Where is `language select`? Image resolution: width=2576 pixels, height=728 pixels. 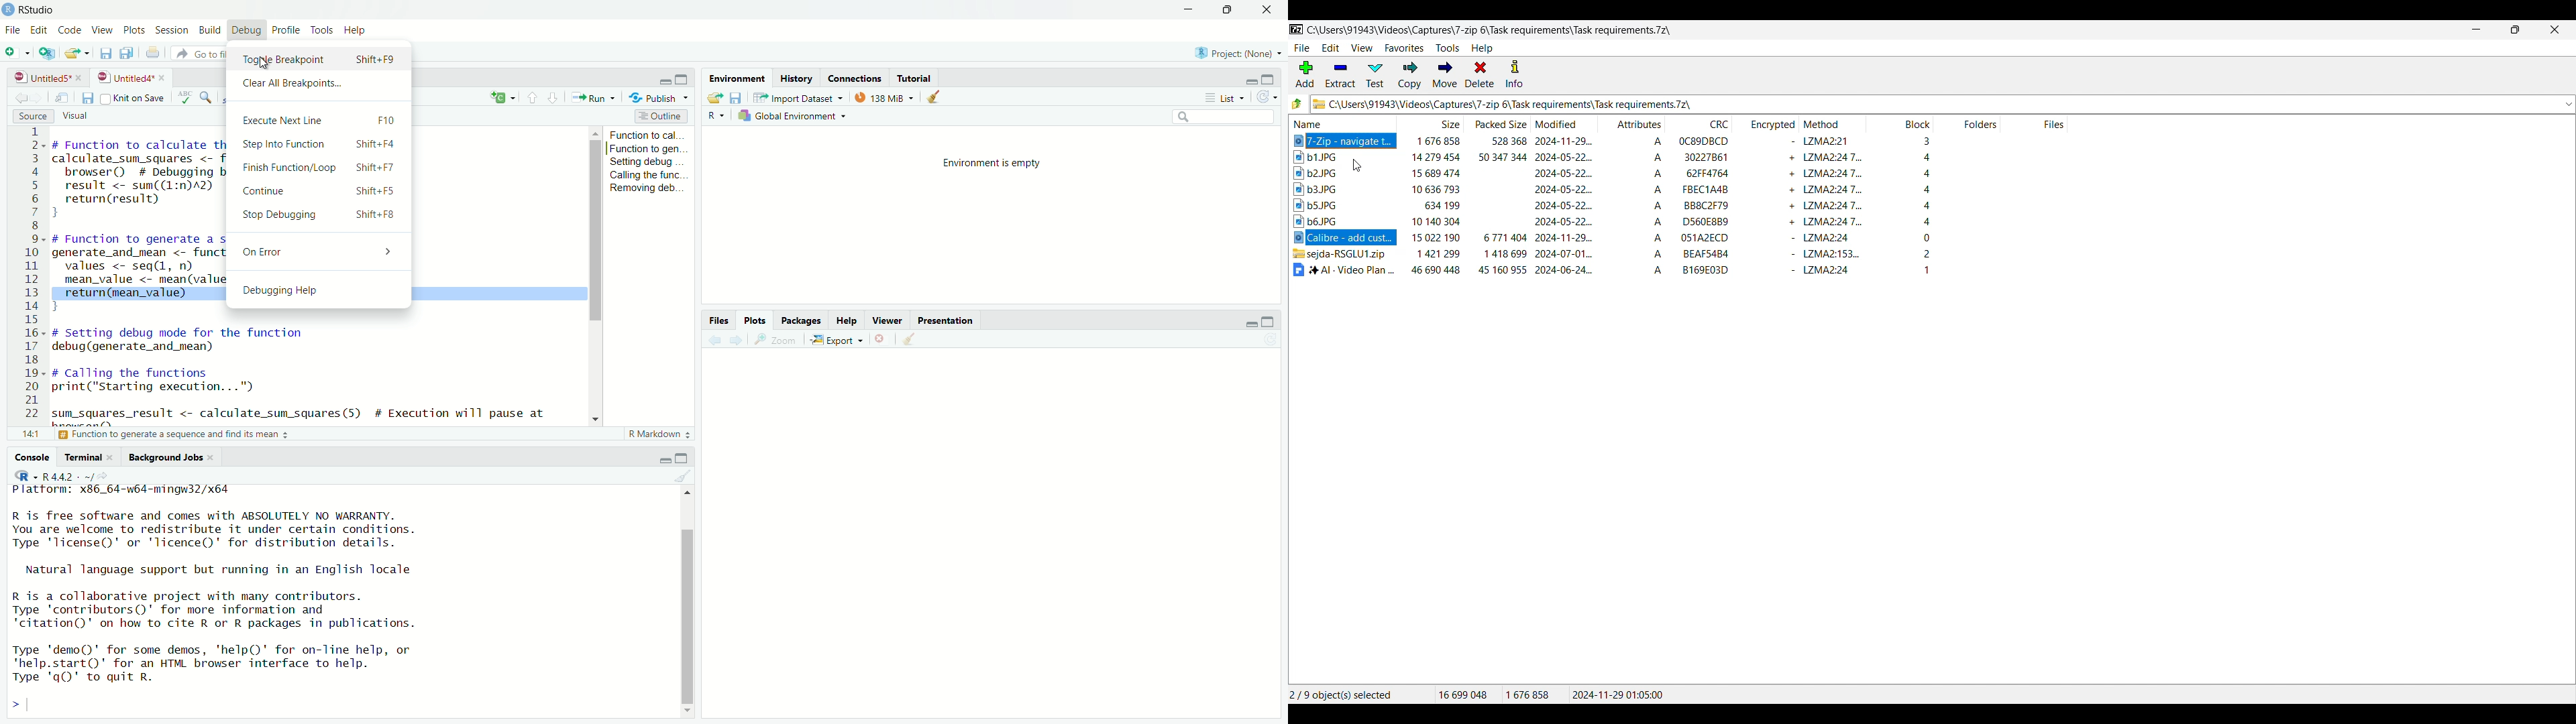
language select is located at coordinates (718, 118).